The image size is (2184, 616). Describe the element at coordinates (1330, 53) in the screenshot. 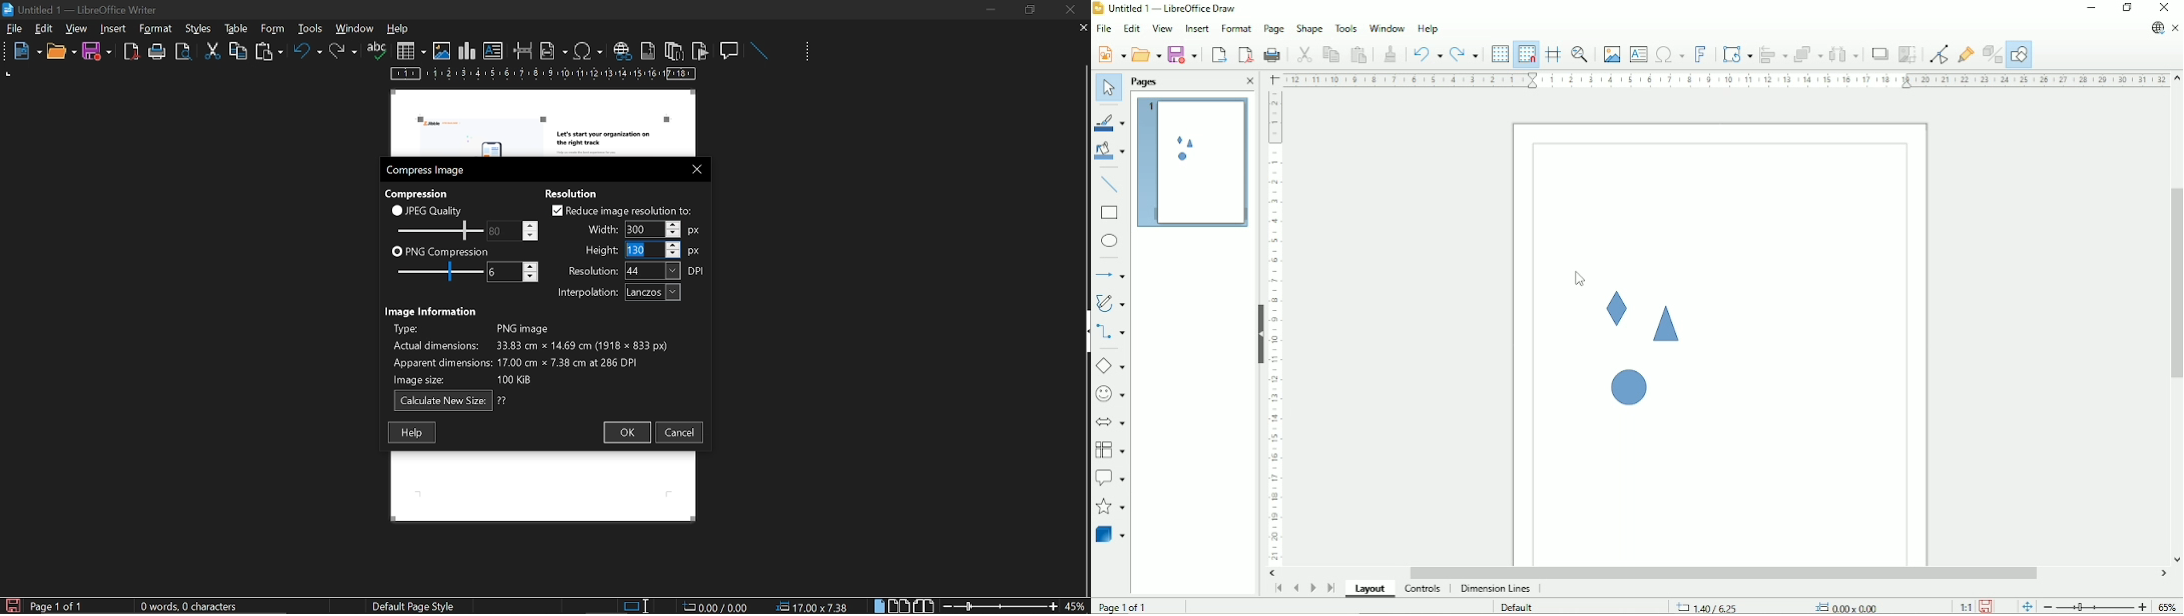

I see `Copy` at that location.